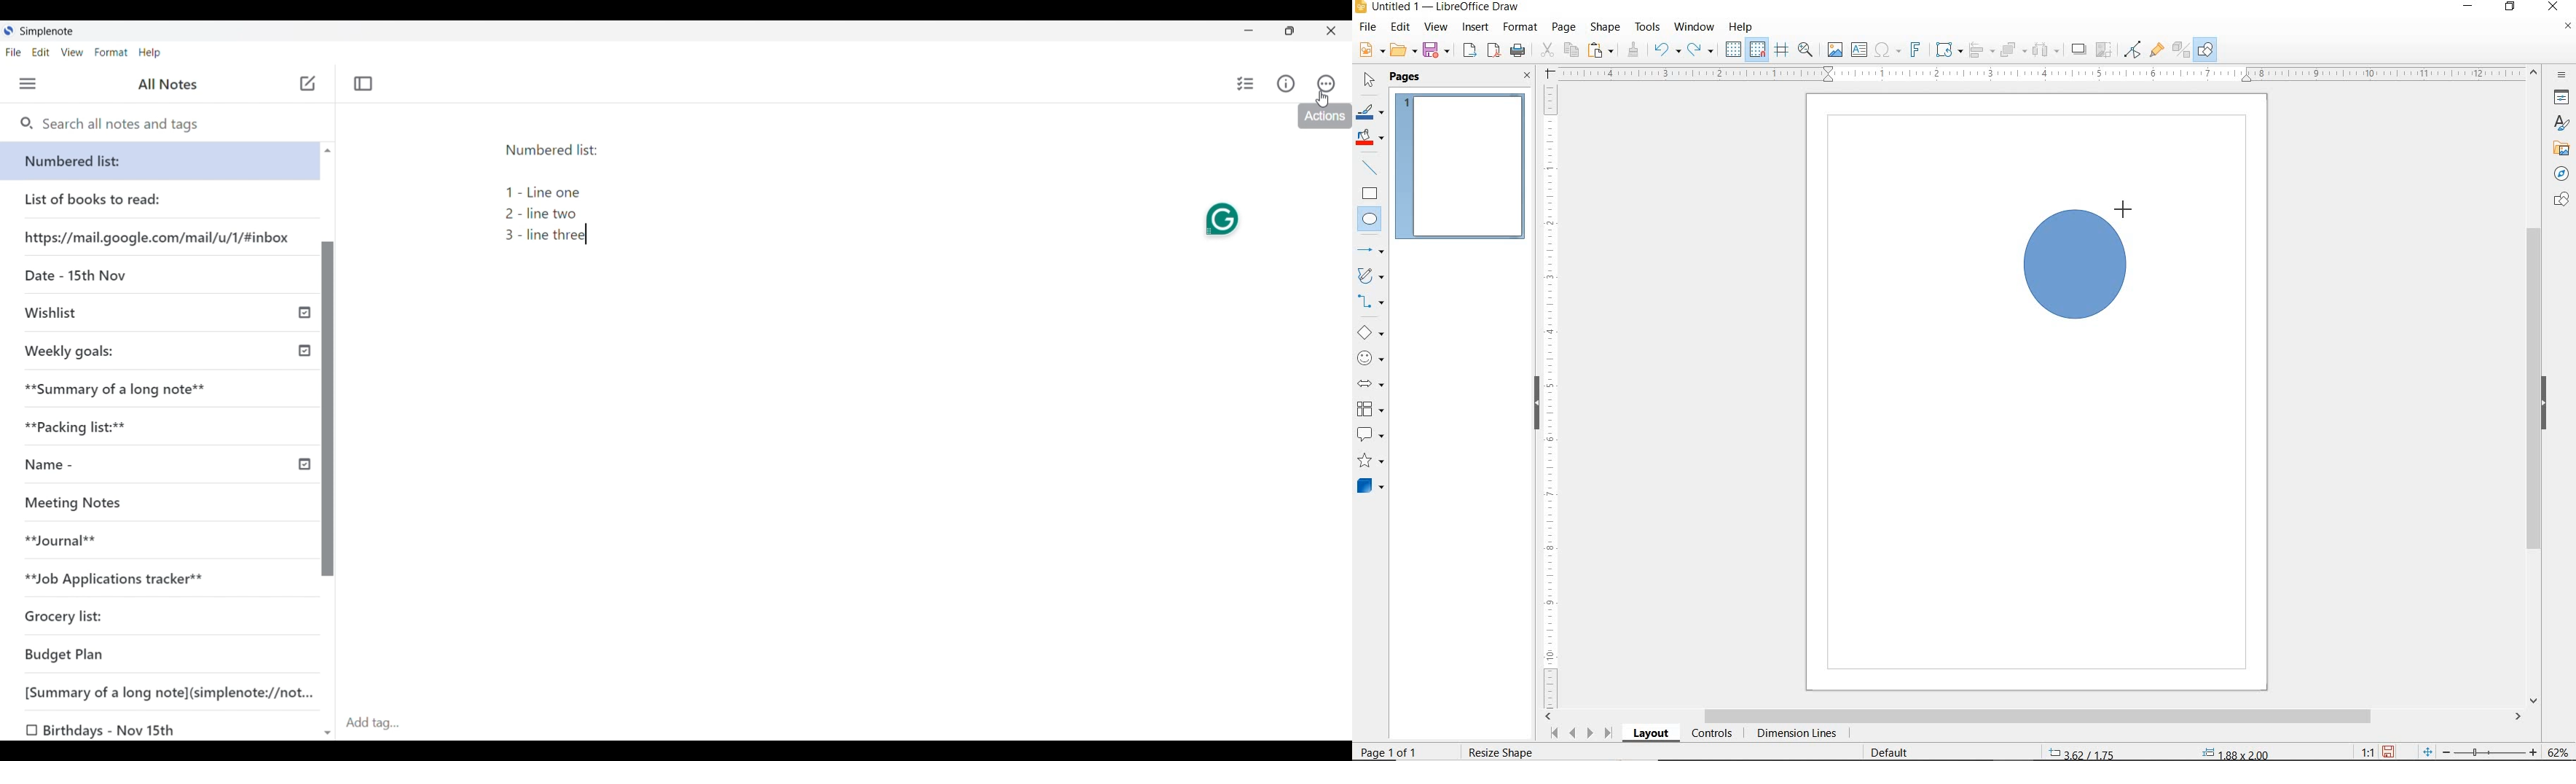 Image resolution: width=2576 pixels, height=784 pixels. Describe the element at coordinates (2043, 74) in the screenshot. I see `RULER` at that location.